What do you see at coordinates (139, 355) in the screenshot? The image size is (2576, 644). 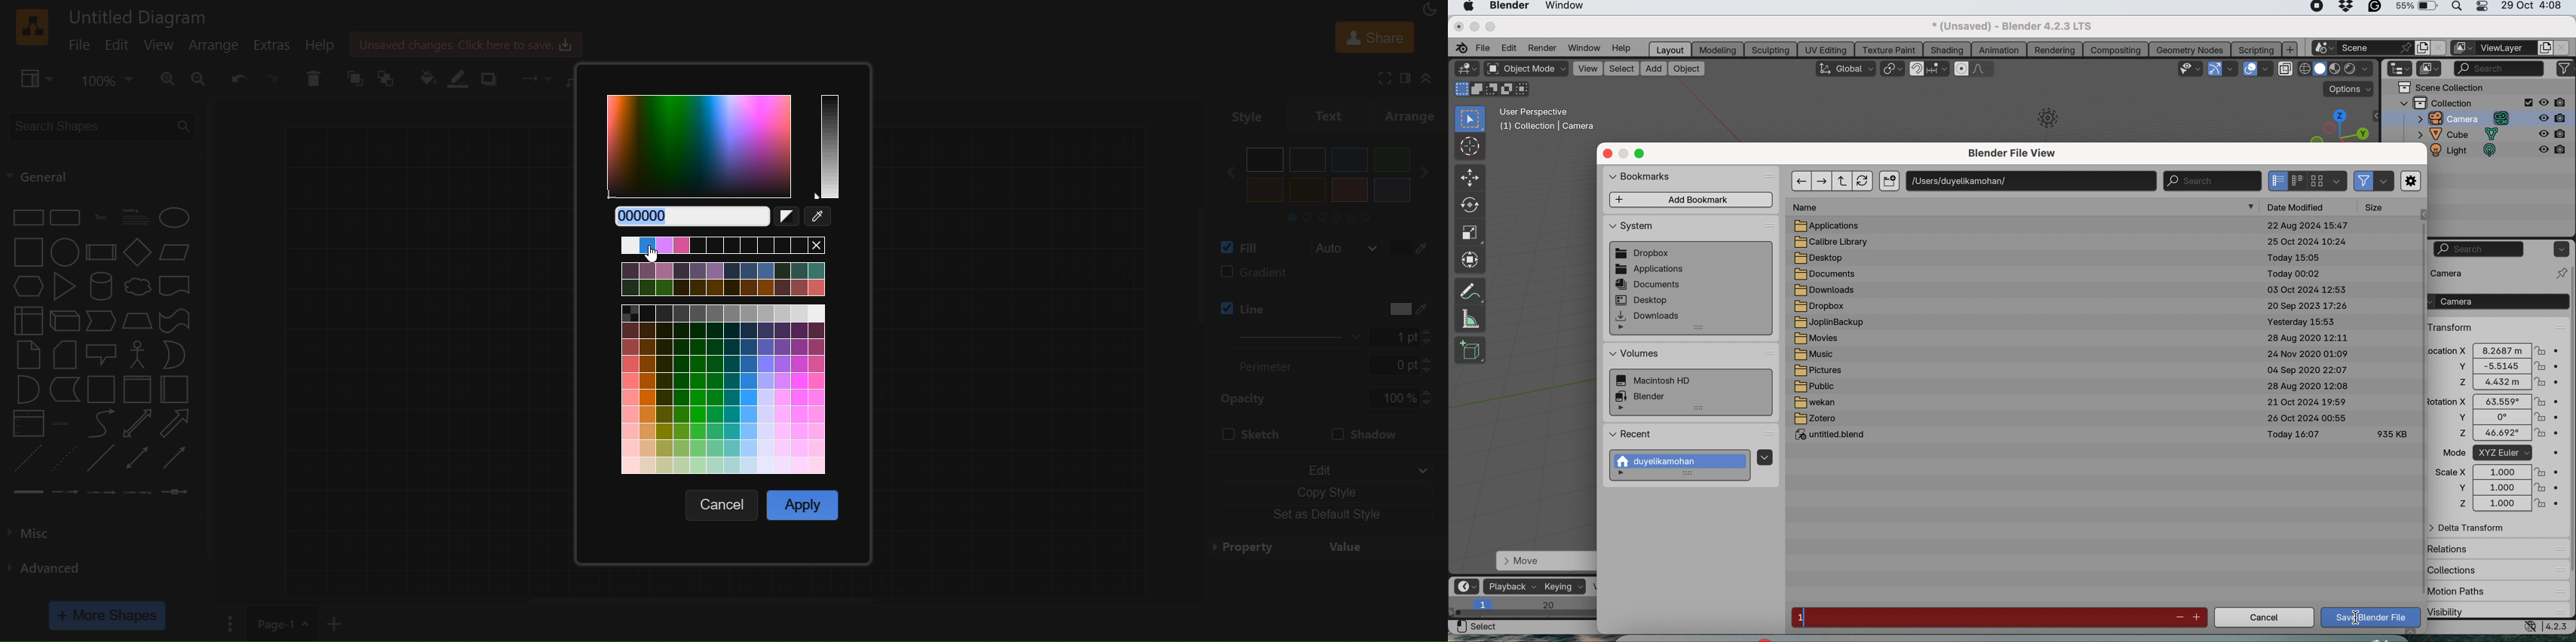 I see `actor` at bounding box center [139, 355].